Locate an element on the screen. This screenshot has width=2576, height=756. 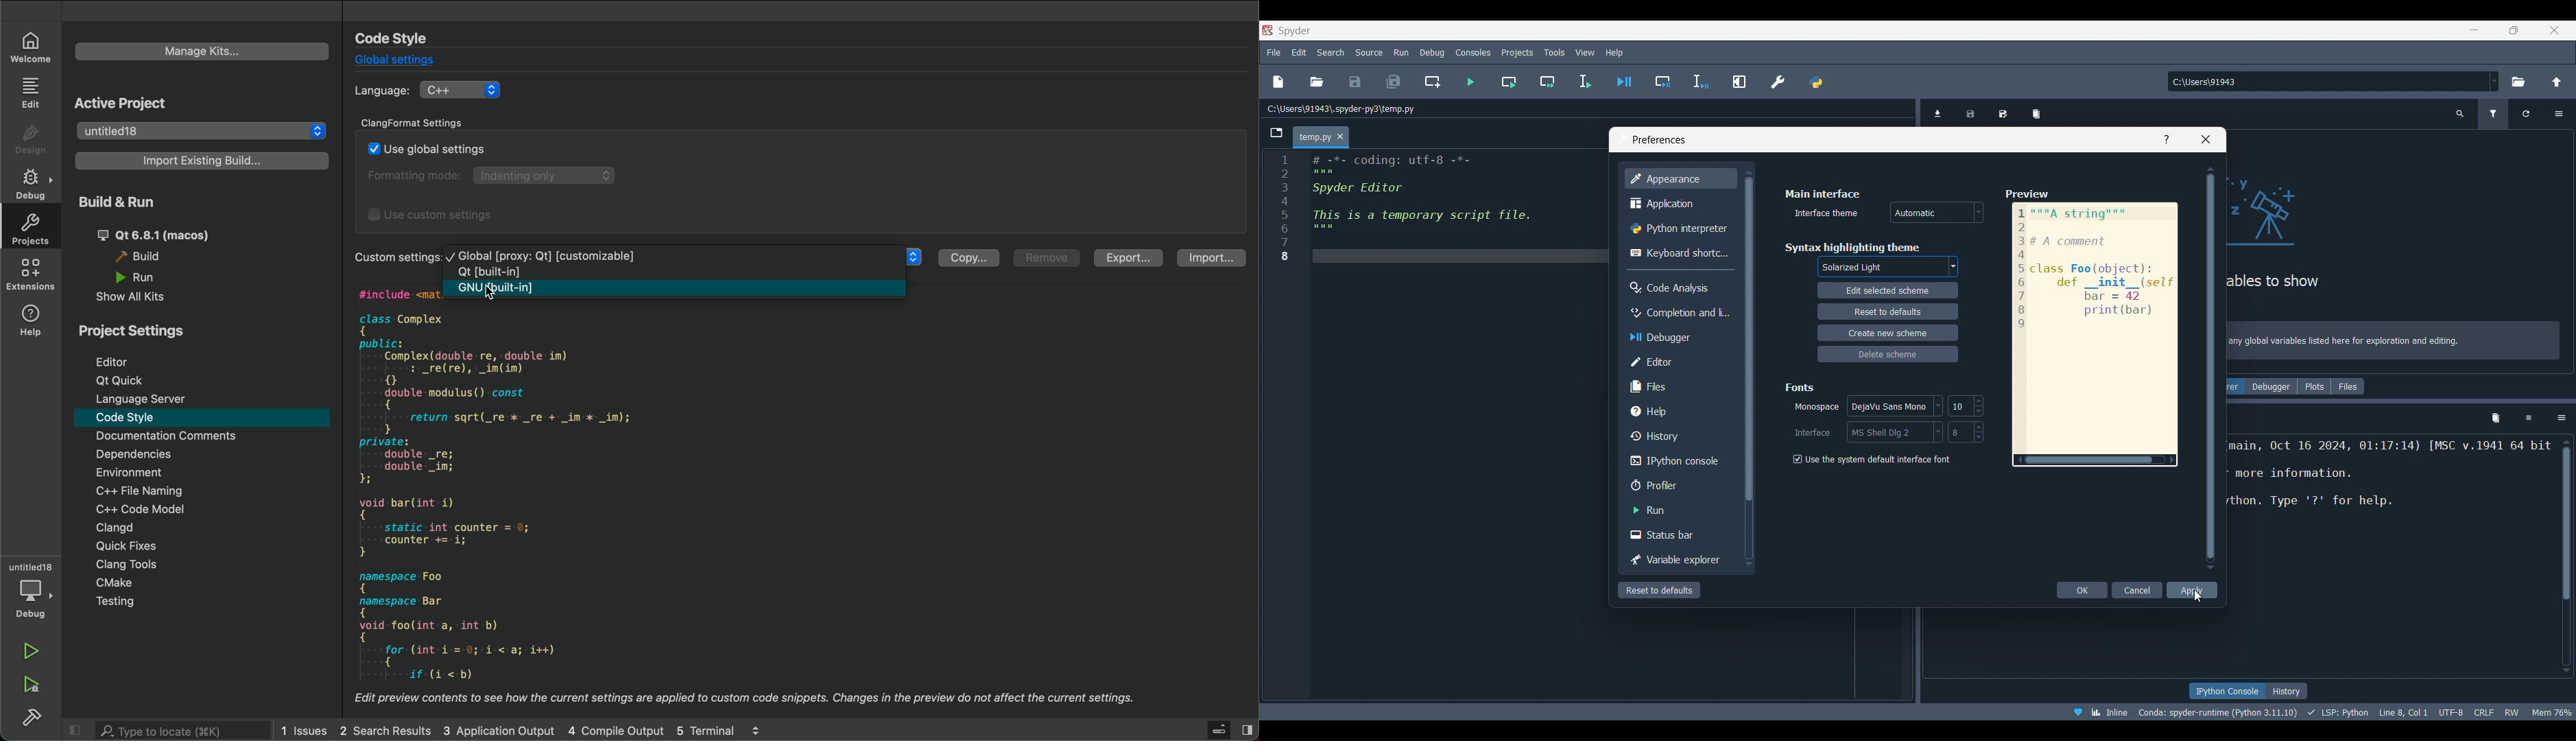
build  is located at coordinates (129, 202).